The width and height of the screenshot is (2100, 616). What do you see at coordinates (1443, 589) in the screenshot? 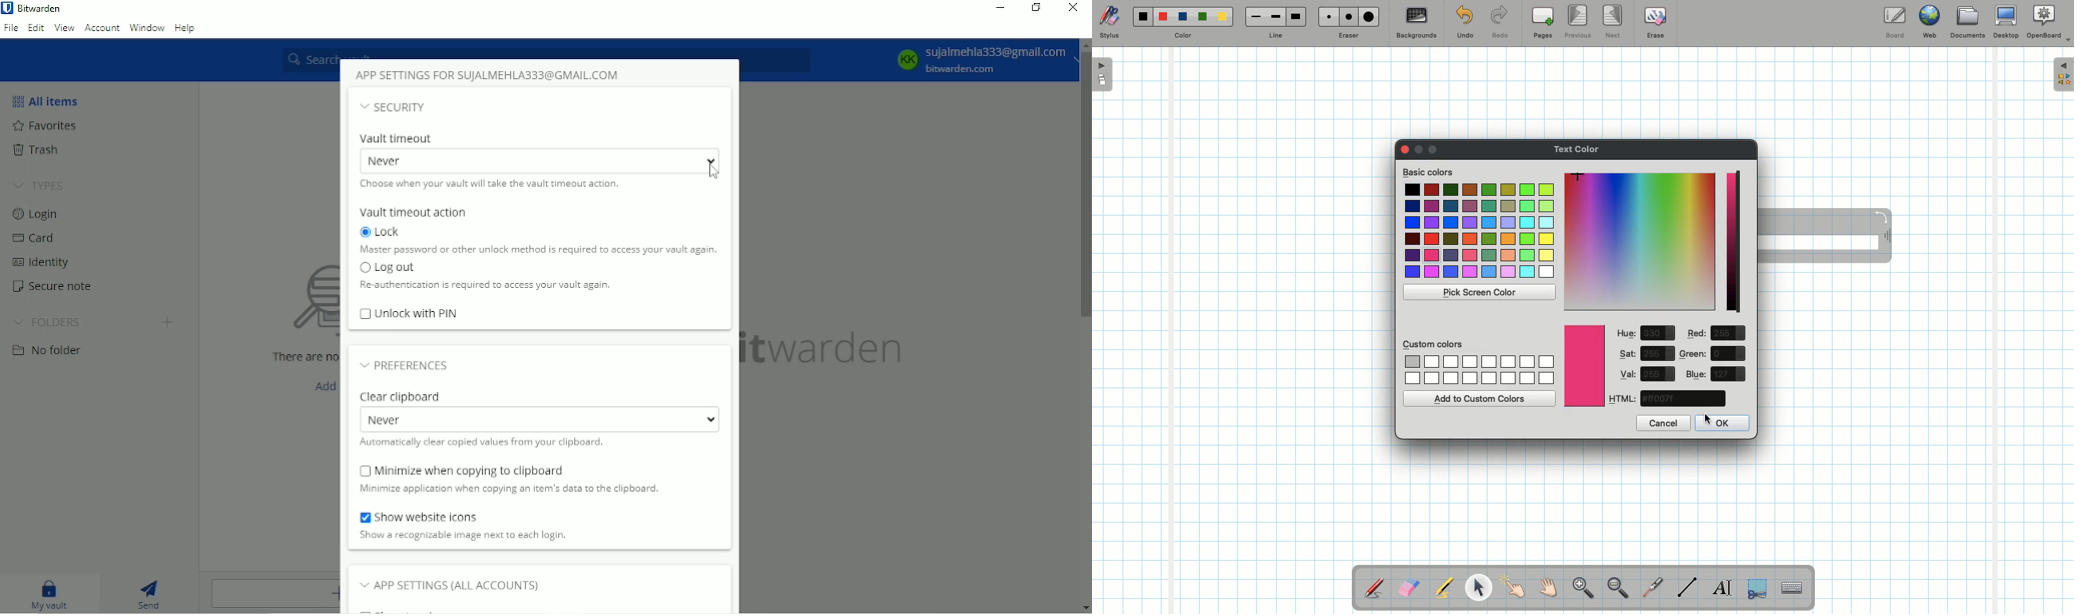
I see `Highlighter` at bounding box center [1443, 589].